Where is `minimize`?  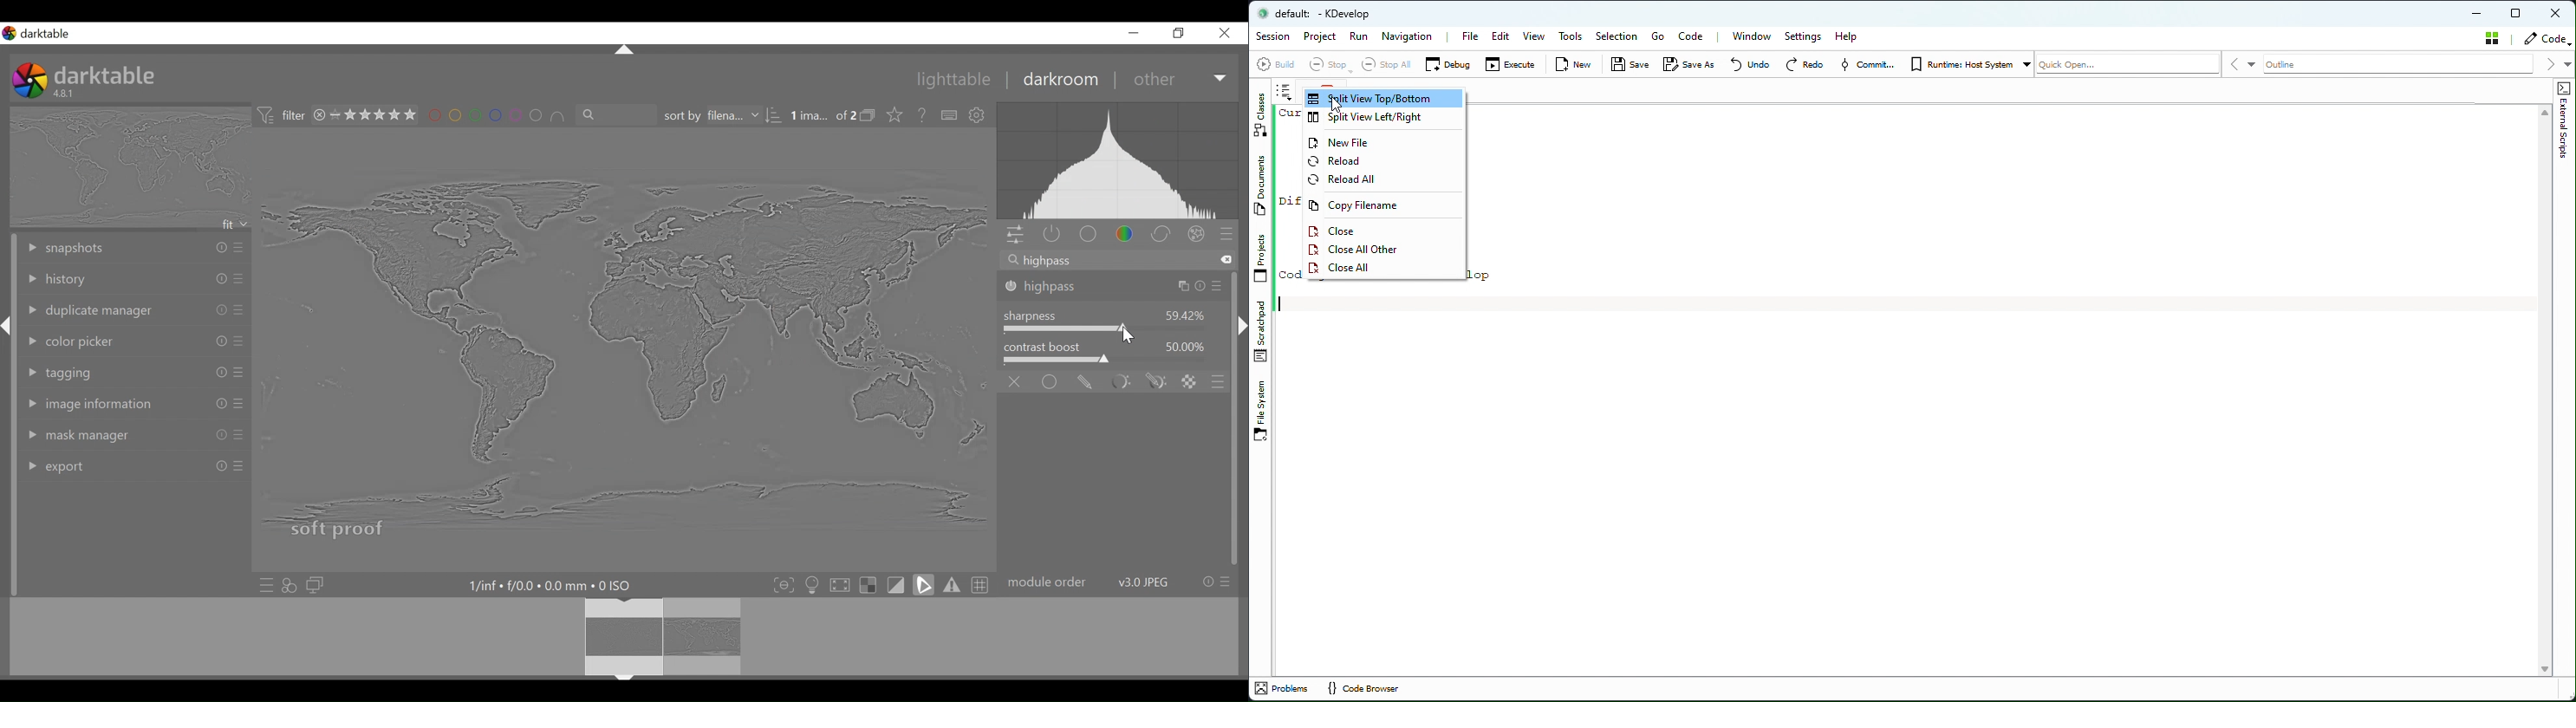
minimize is located at coordinates (1133, 32).